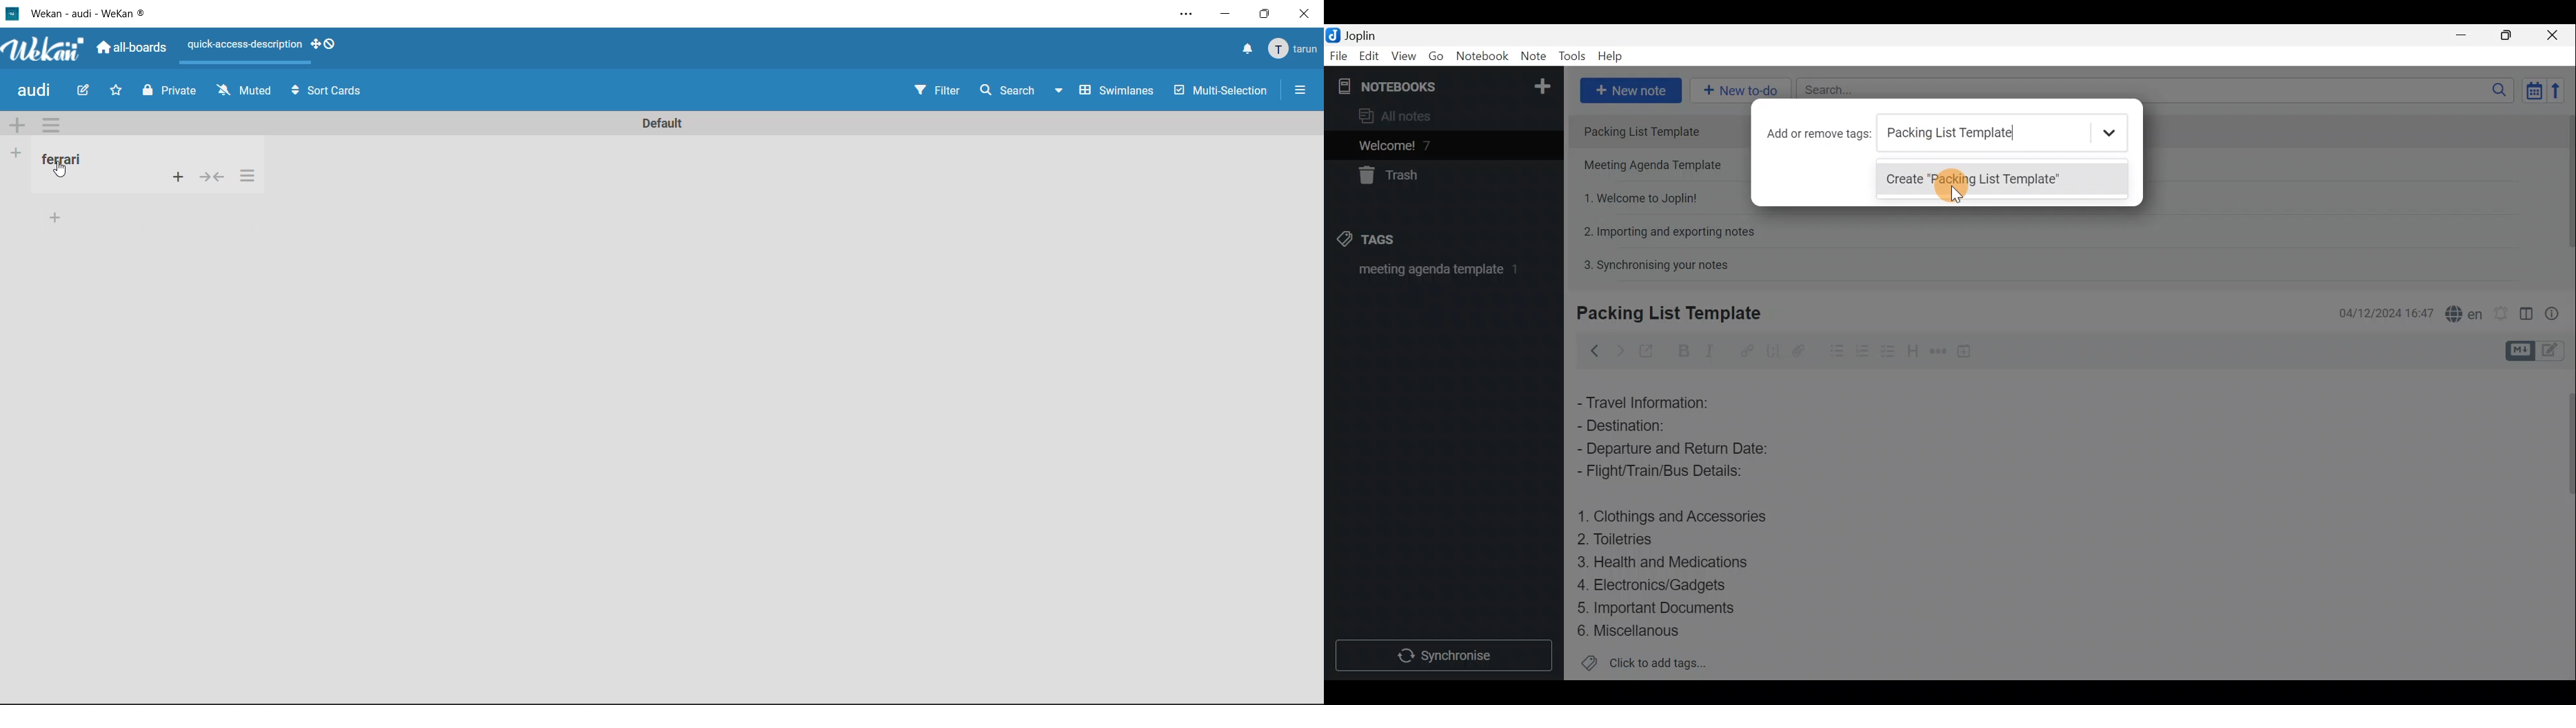  What do you see at coordinates (1741, 91) in the screenshot?
I see `New to-do` at bounding box center [1741, 91].